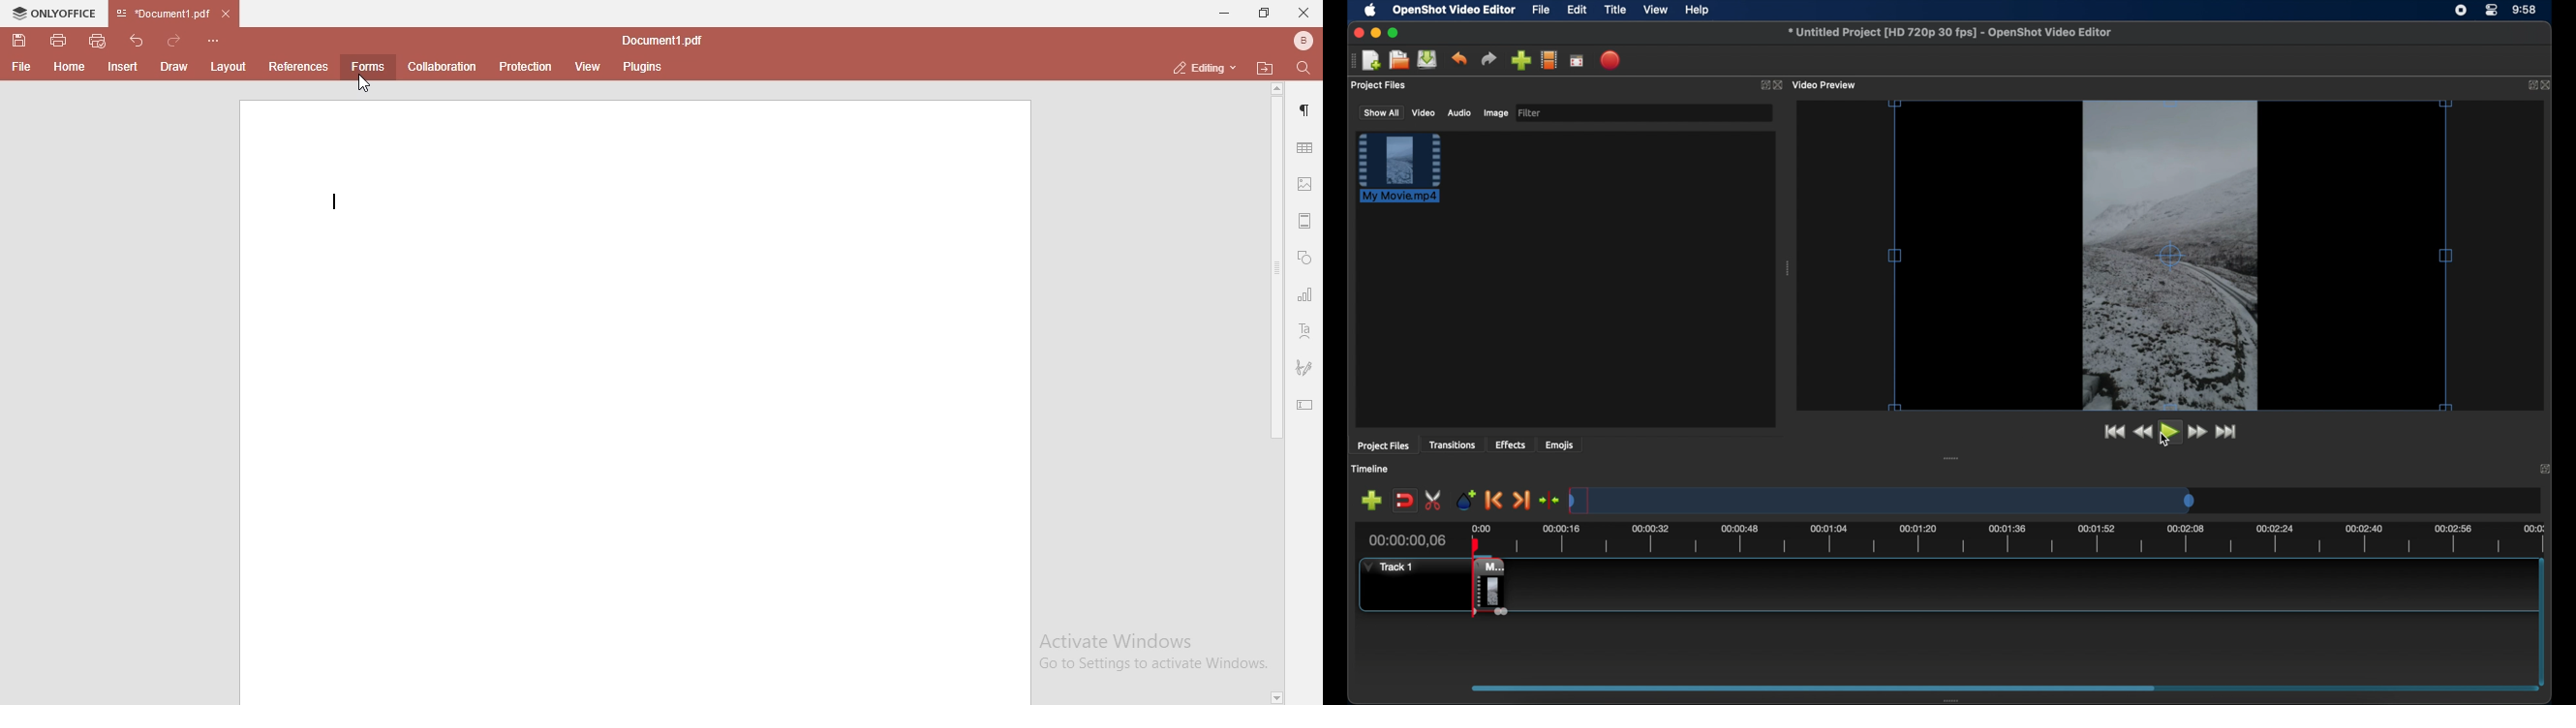 The image size is (2576, 728). What do you see at coordinates (2529, 86) in the screenshot?
I see `expand` at bounding box center [2529, 86].